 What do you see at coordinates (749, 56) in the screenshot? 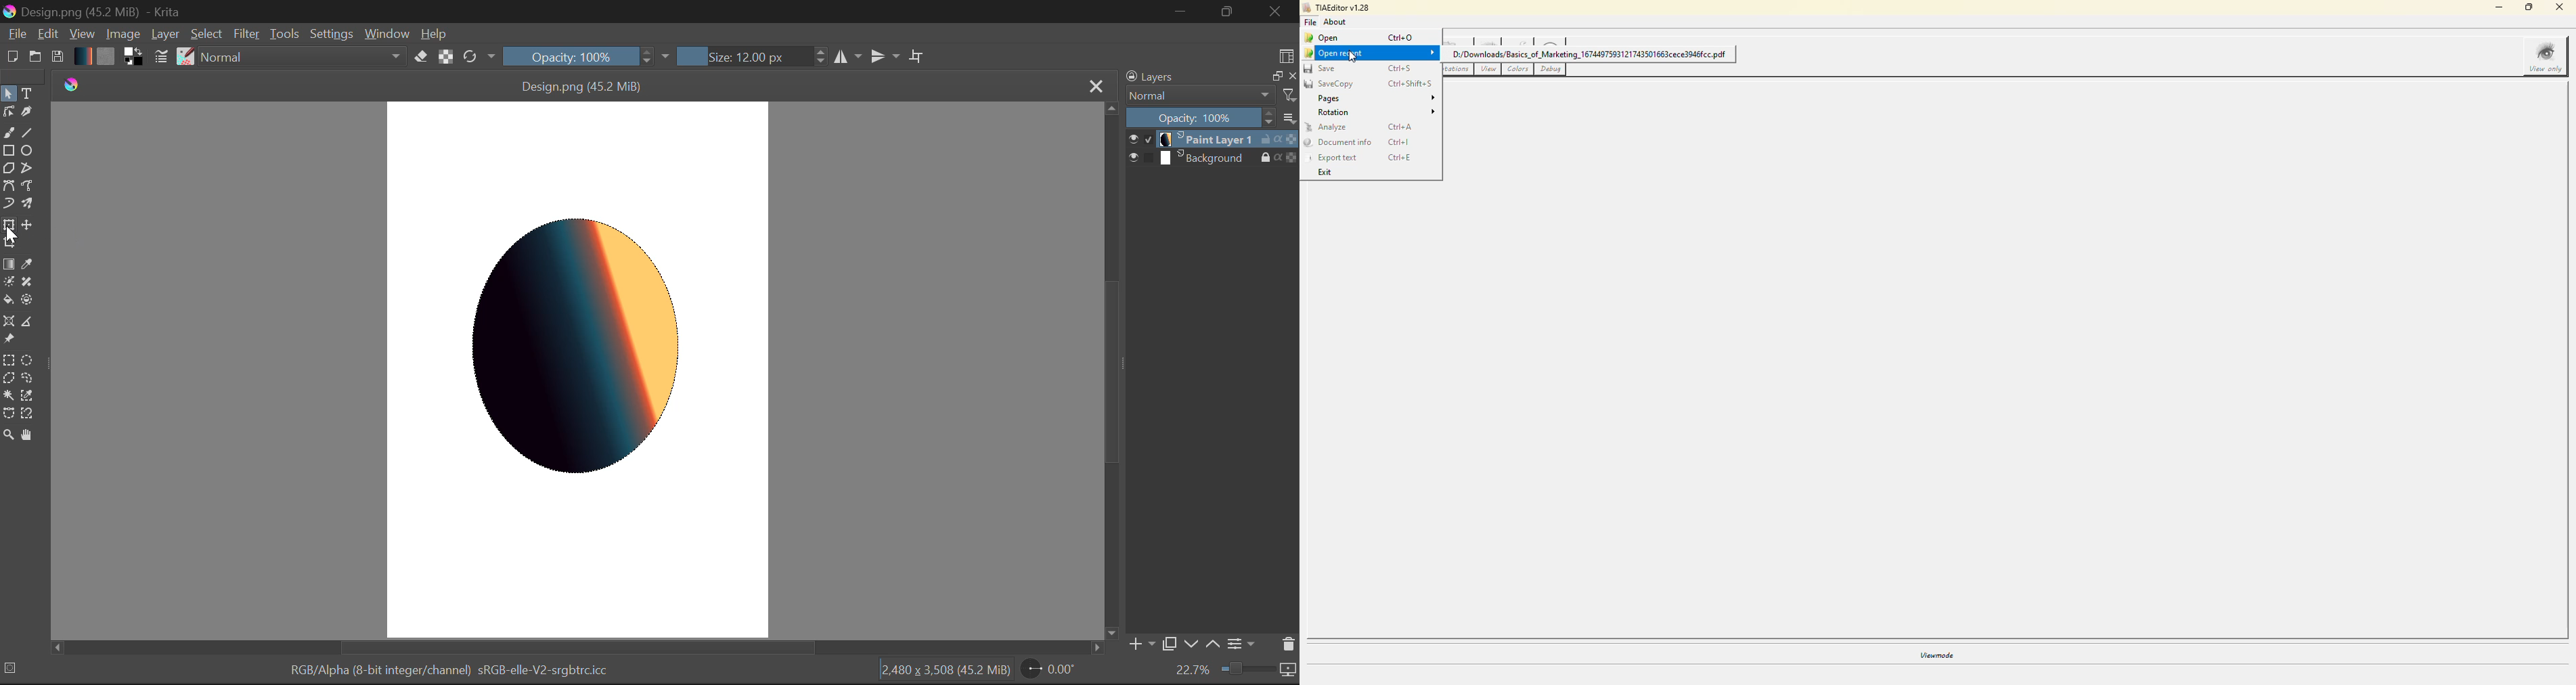
I see `Brush Size` at bounding box center [749, 56].